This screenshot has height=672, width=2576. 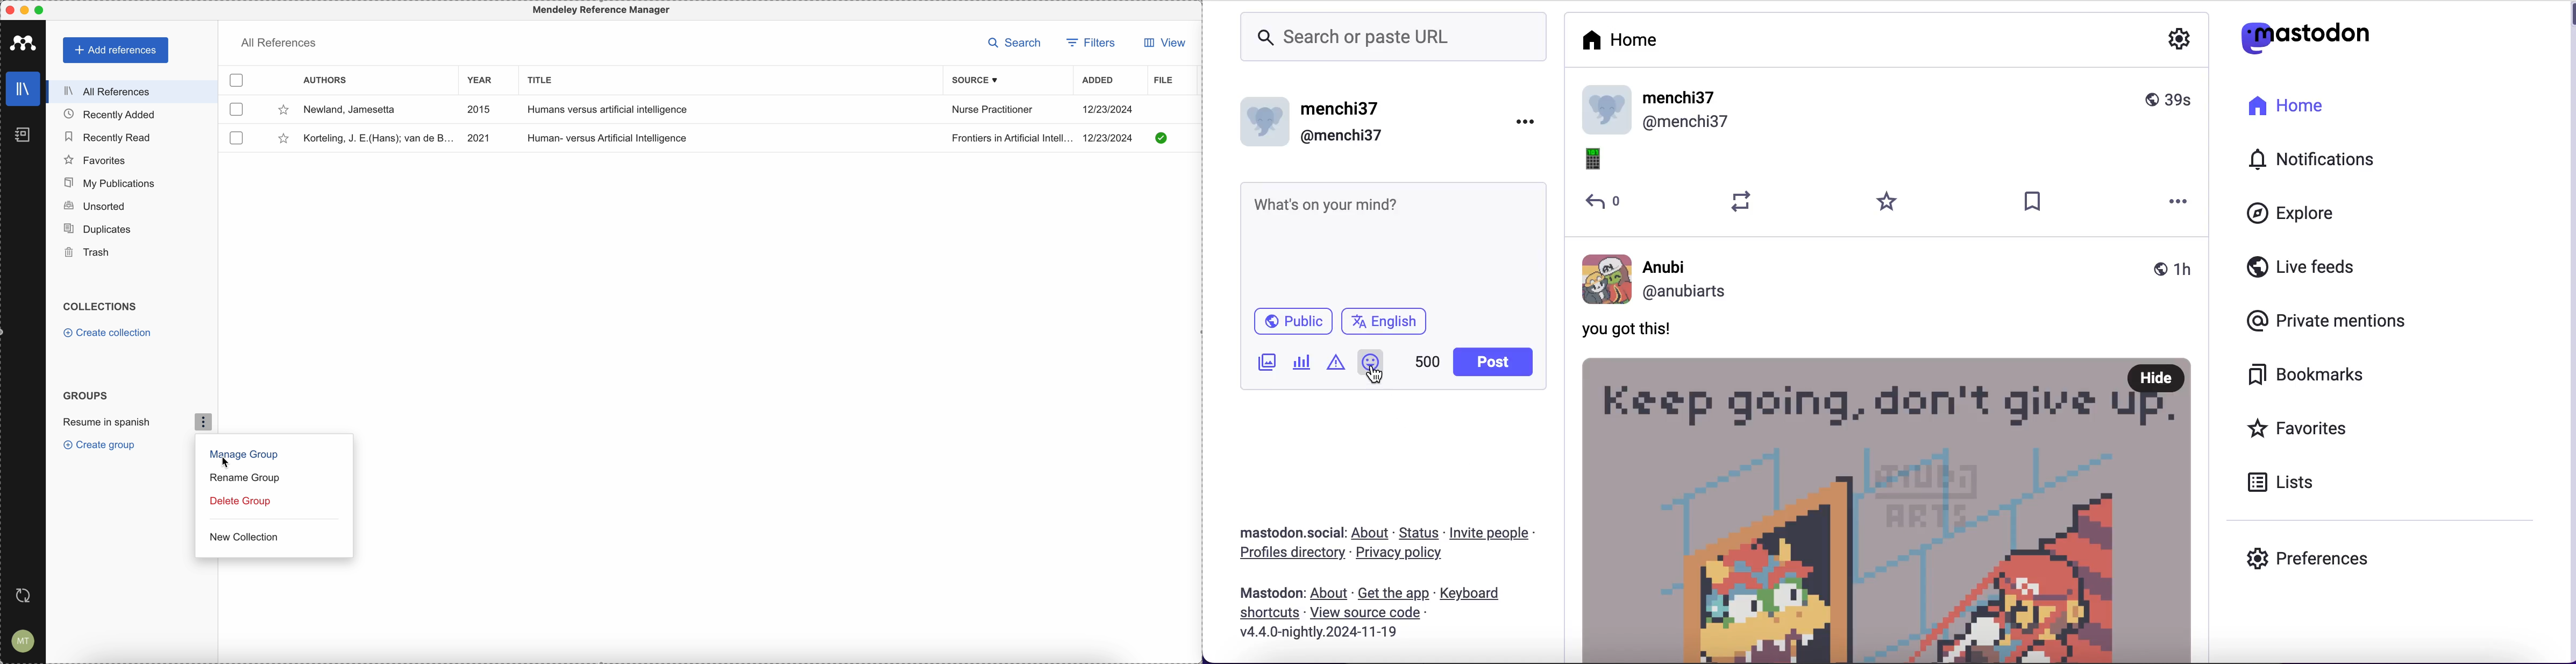 I want to click on preferences, so click(x=2314, y=557).